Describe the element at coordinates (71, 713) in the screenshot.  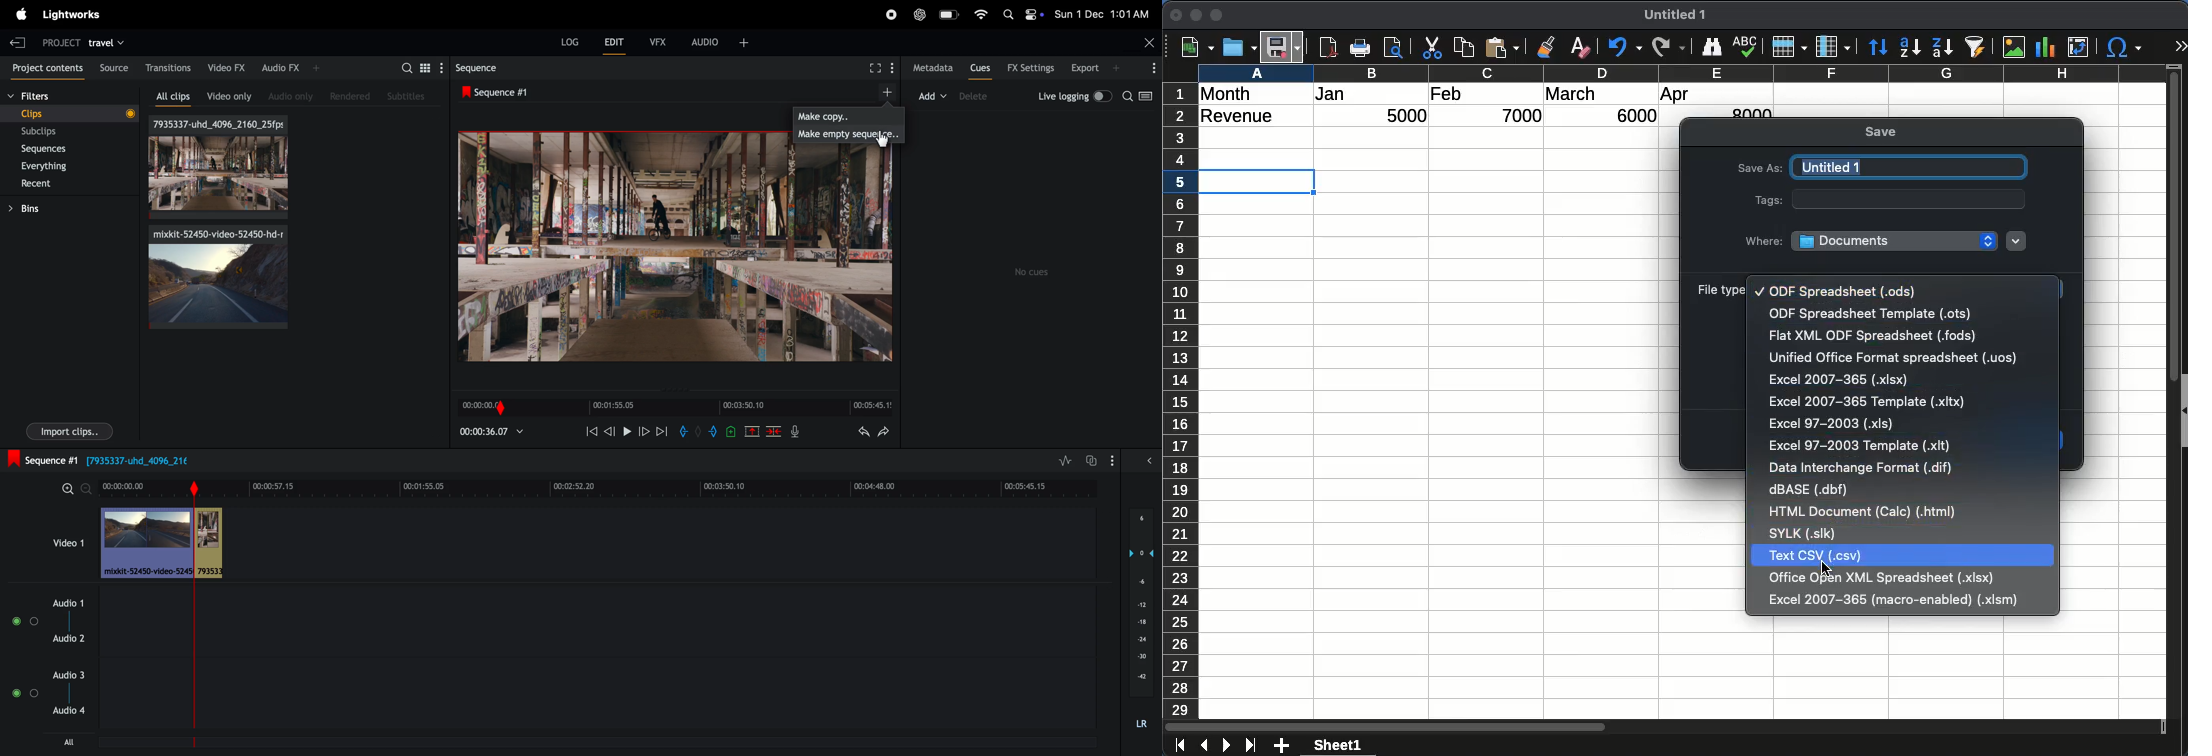
I see `Audio 4` at that location.